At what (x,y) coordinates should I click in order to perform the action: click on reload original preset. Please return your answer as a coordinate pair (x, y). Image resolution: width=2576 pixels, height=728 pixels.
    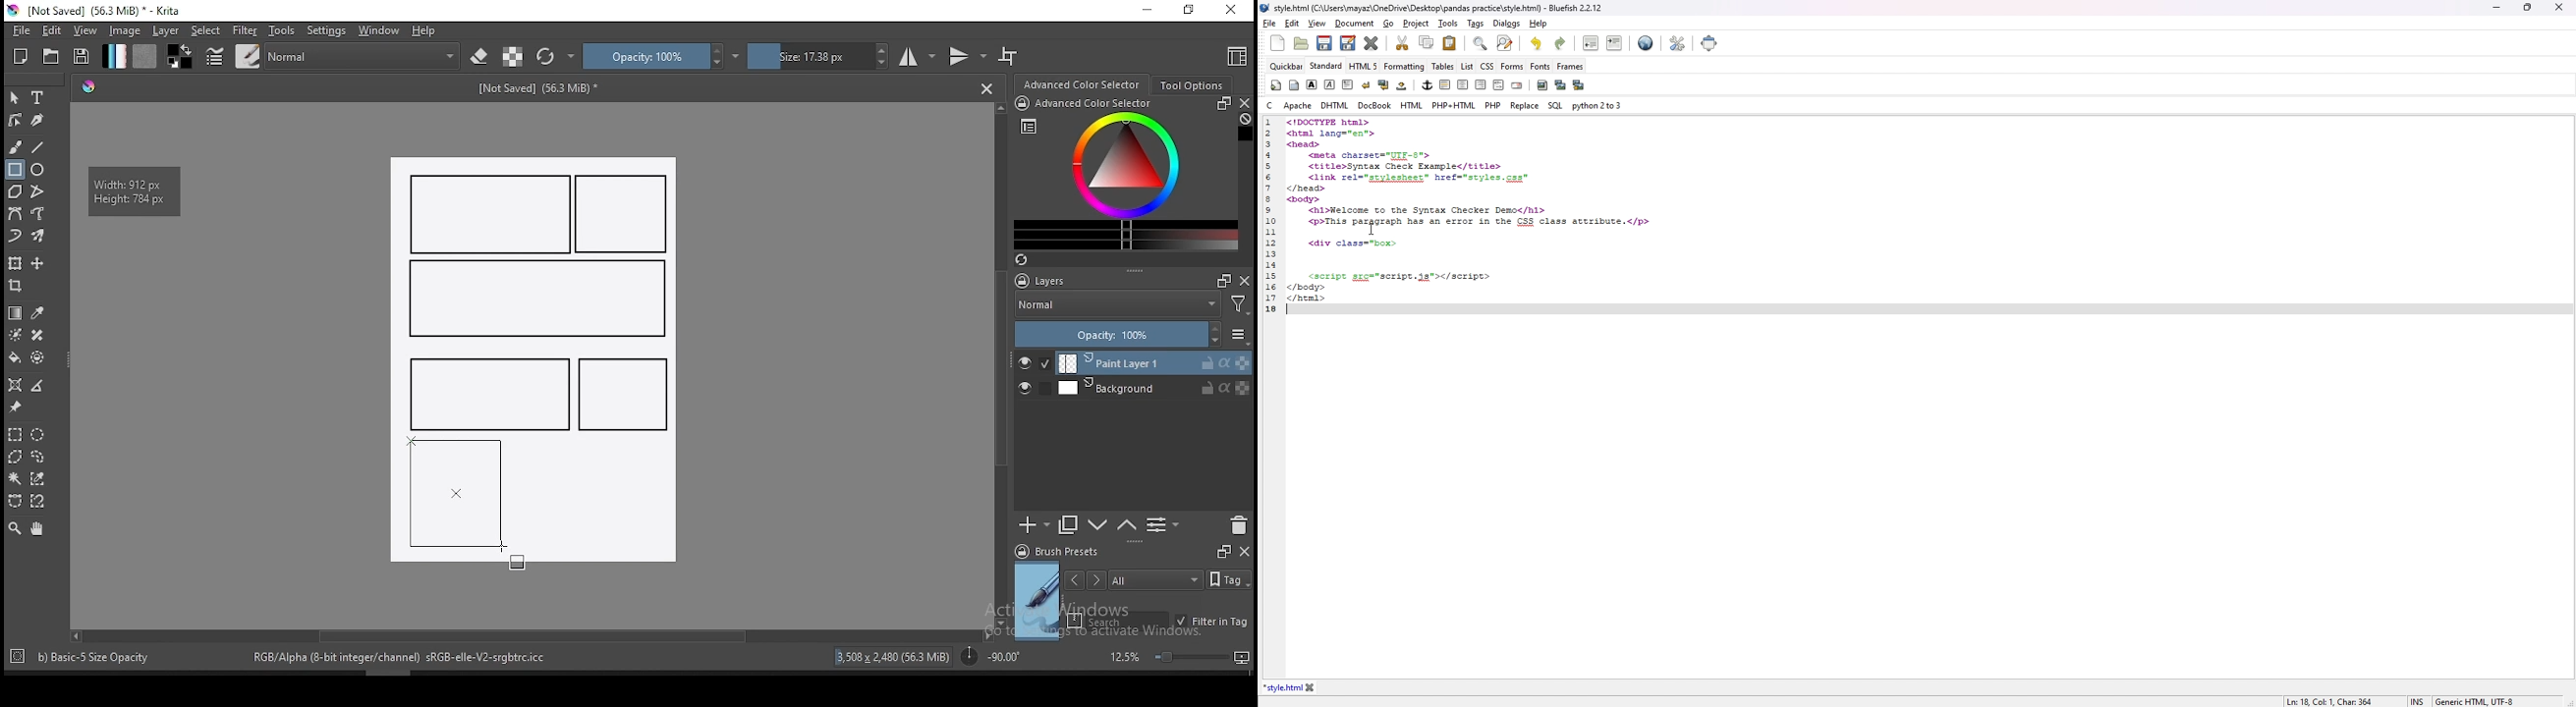
    Looking at the image, I should click on (556, 56).